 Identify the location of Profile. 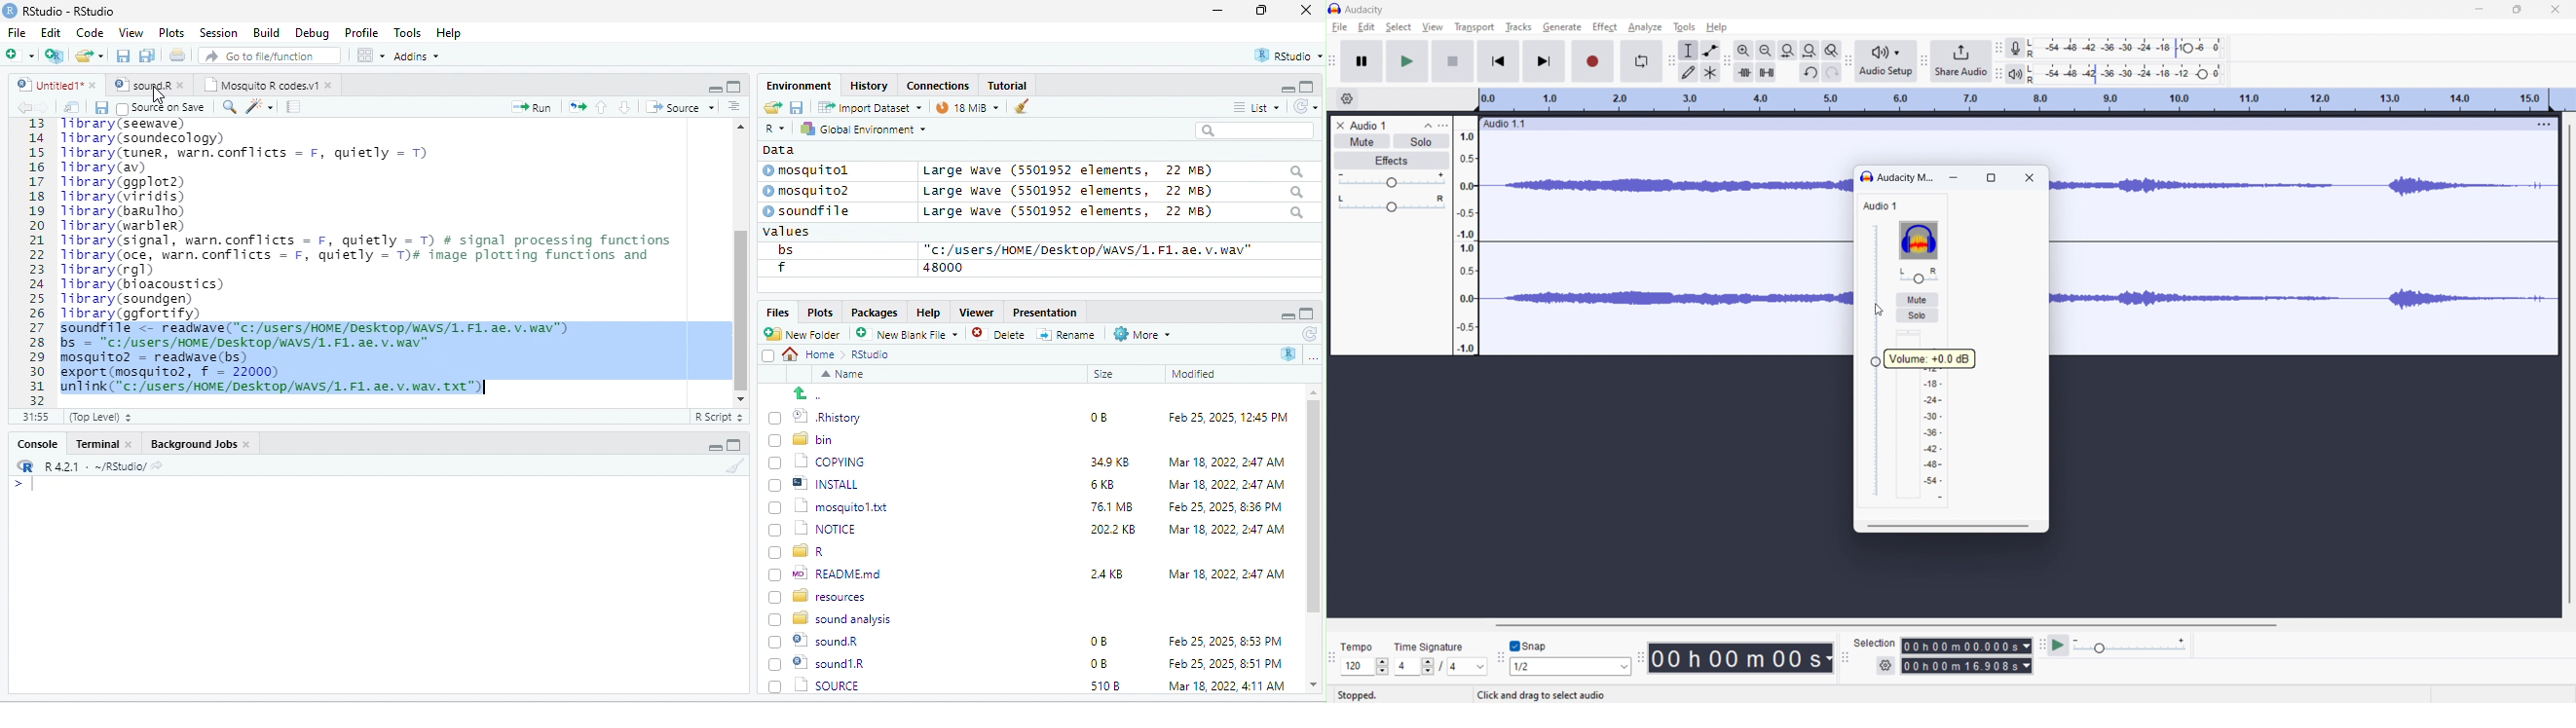
(361, 33).